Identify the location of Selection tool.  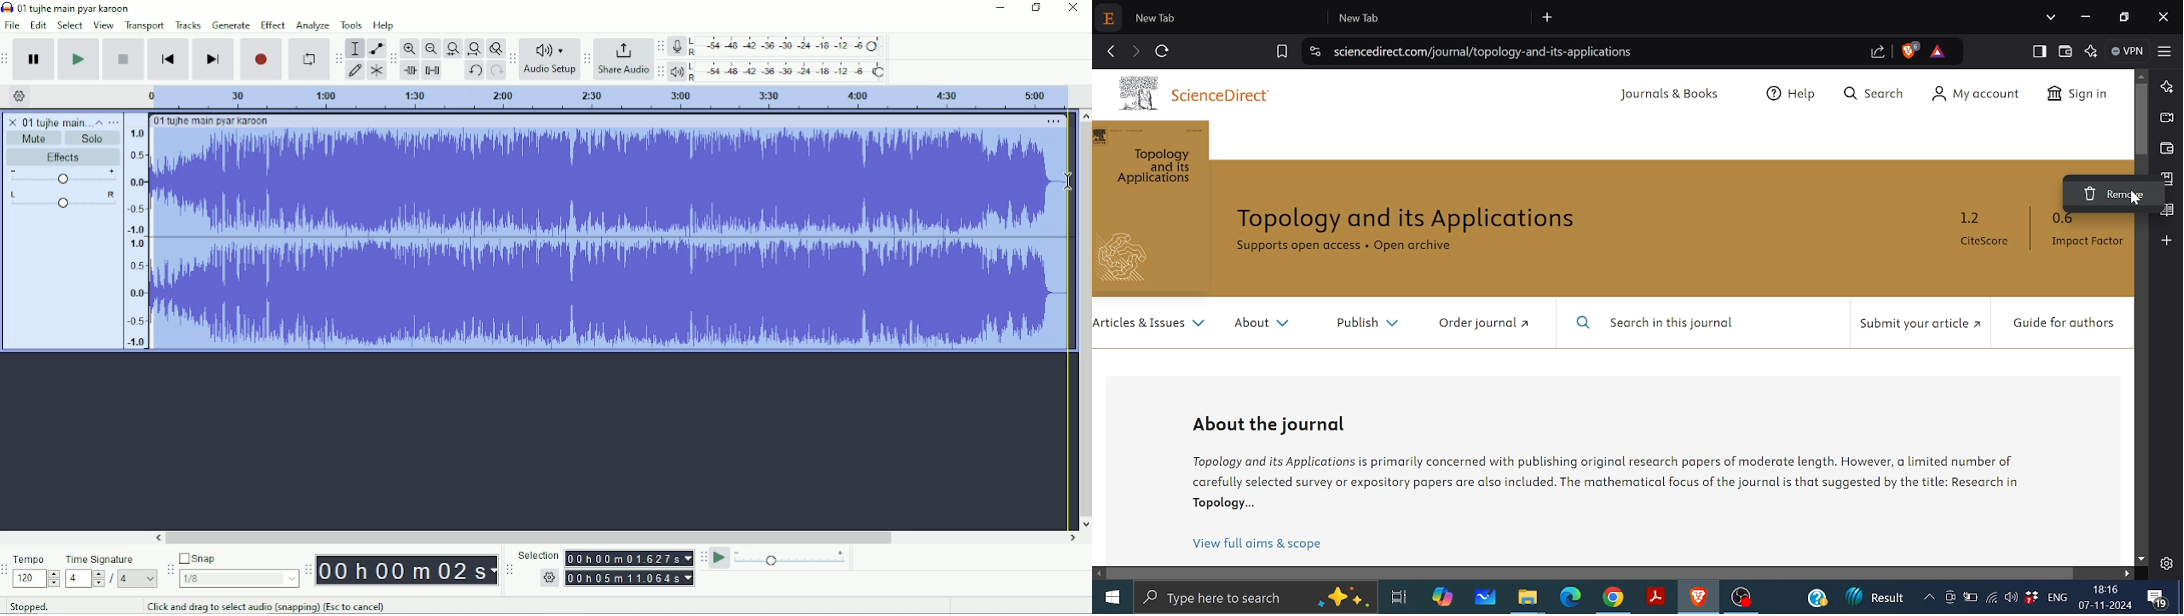
(355, 48).